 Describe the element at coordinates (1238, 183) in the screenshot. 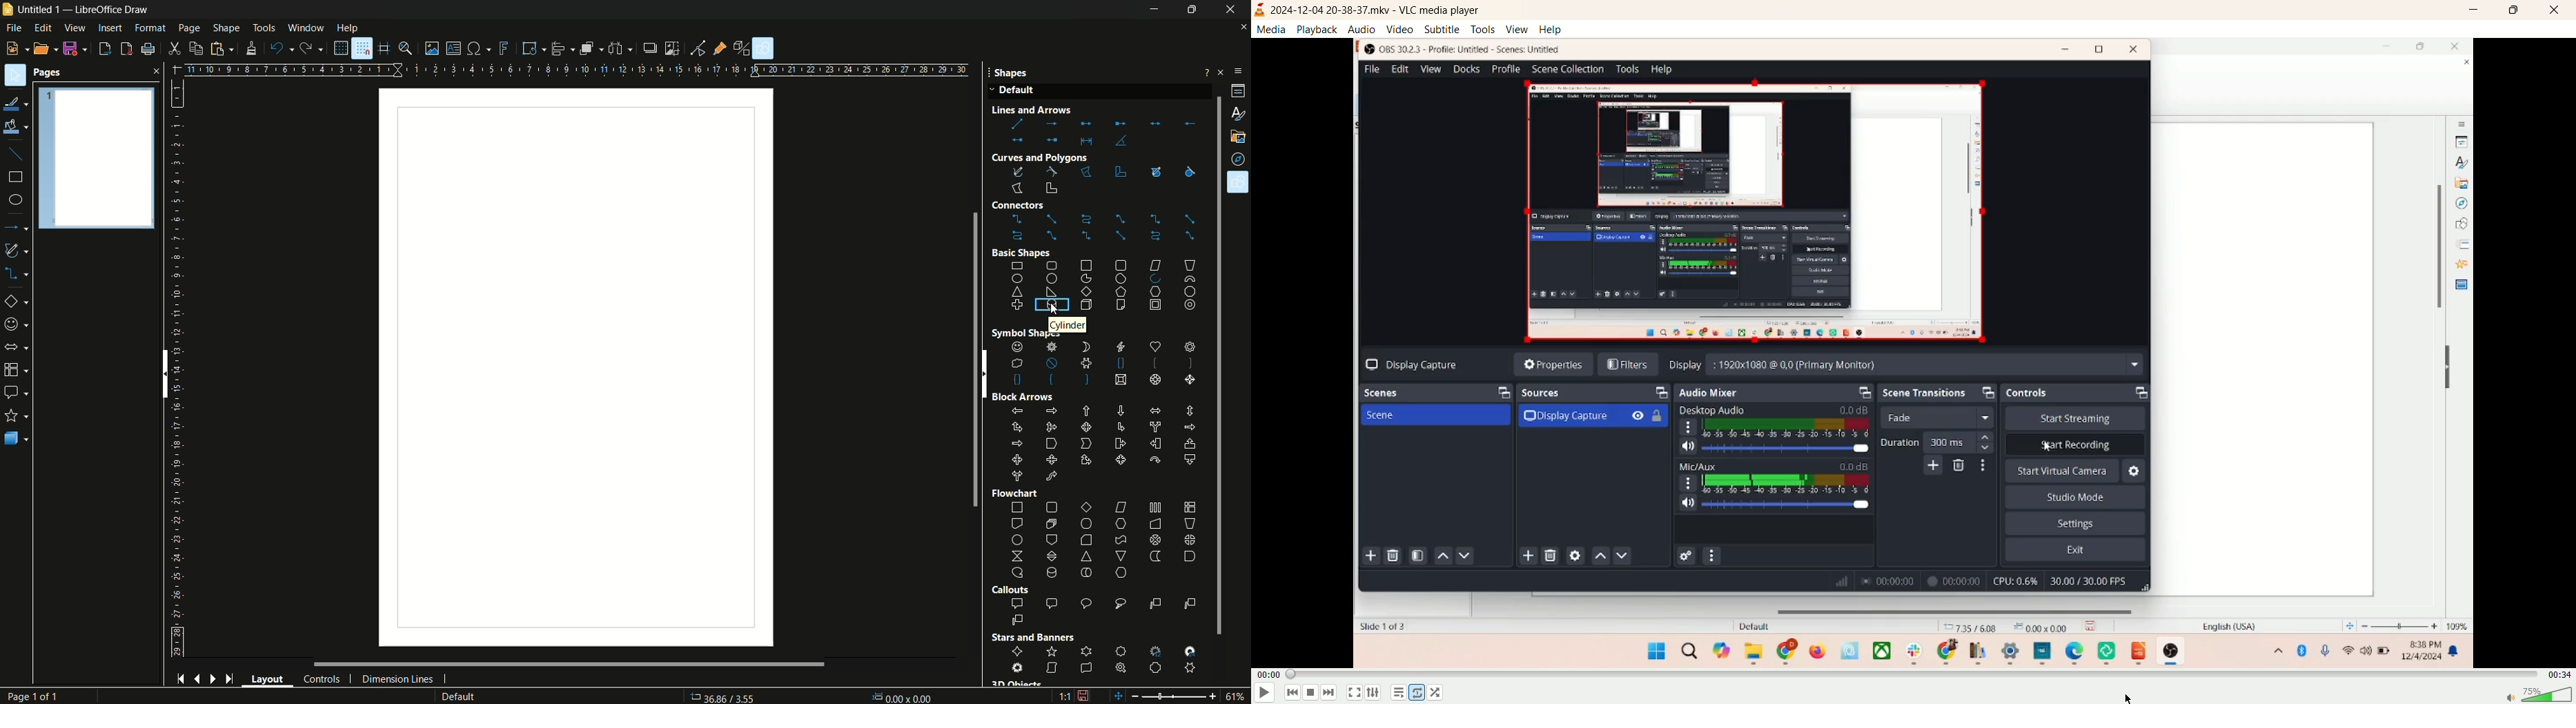

I see `shapes` at that location.